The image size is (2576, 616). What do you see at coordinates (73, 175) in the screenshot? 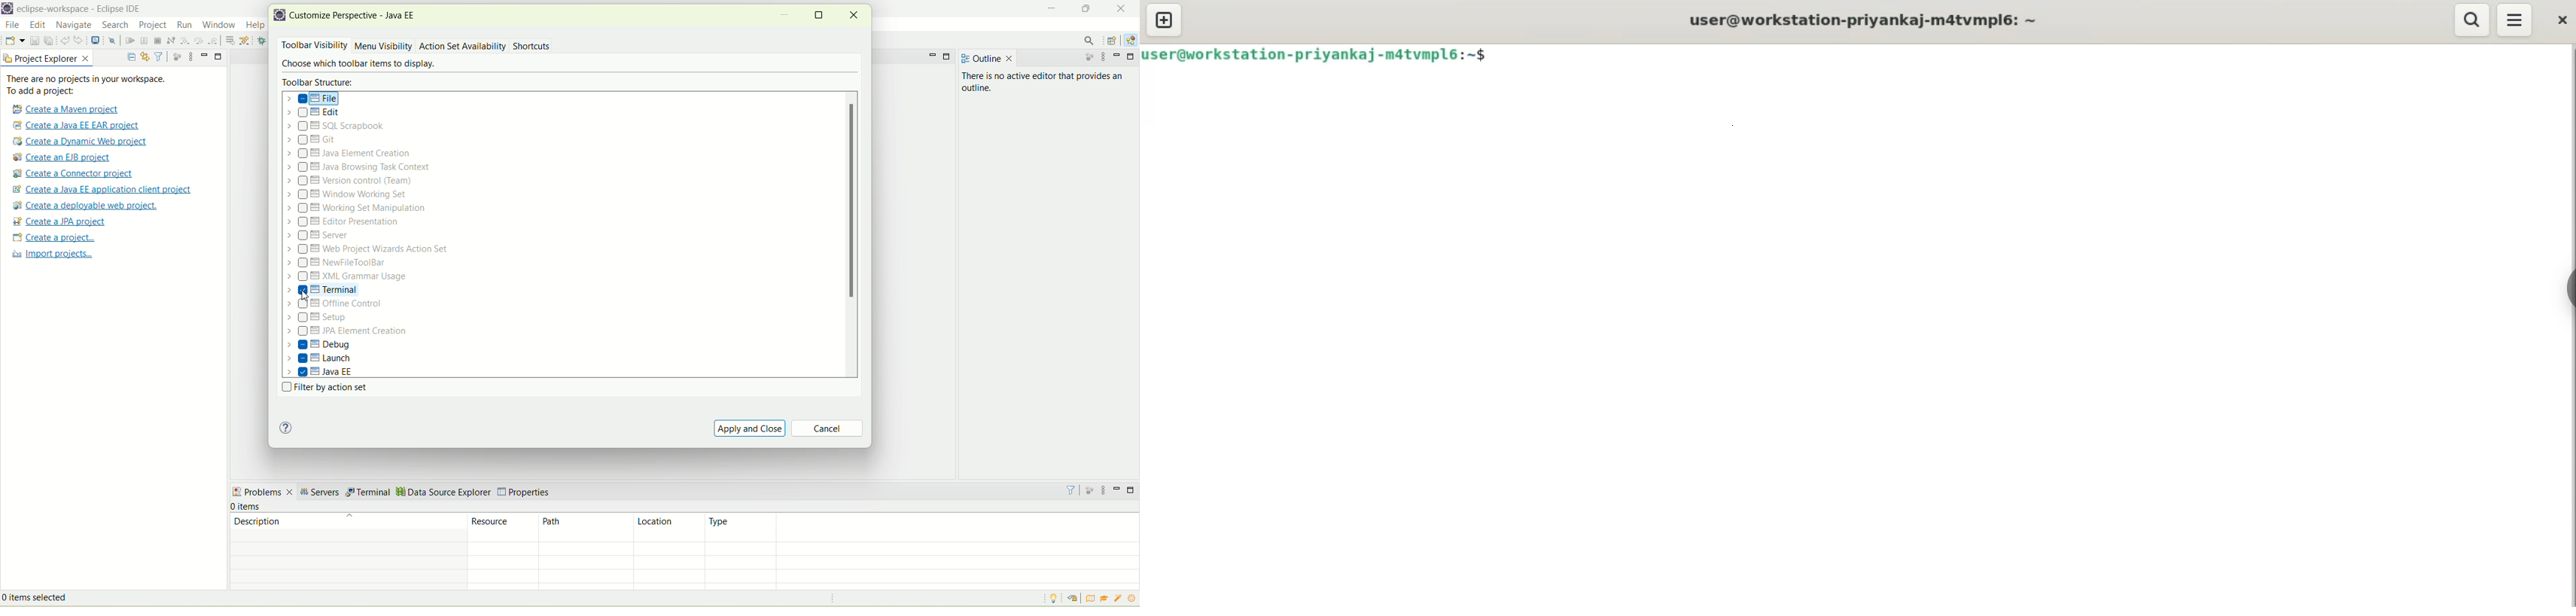
I see `create a connector project` at bounding box center [73, 175].